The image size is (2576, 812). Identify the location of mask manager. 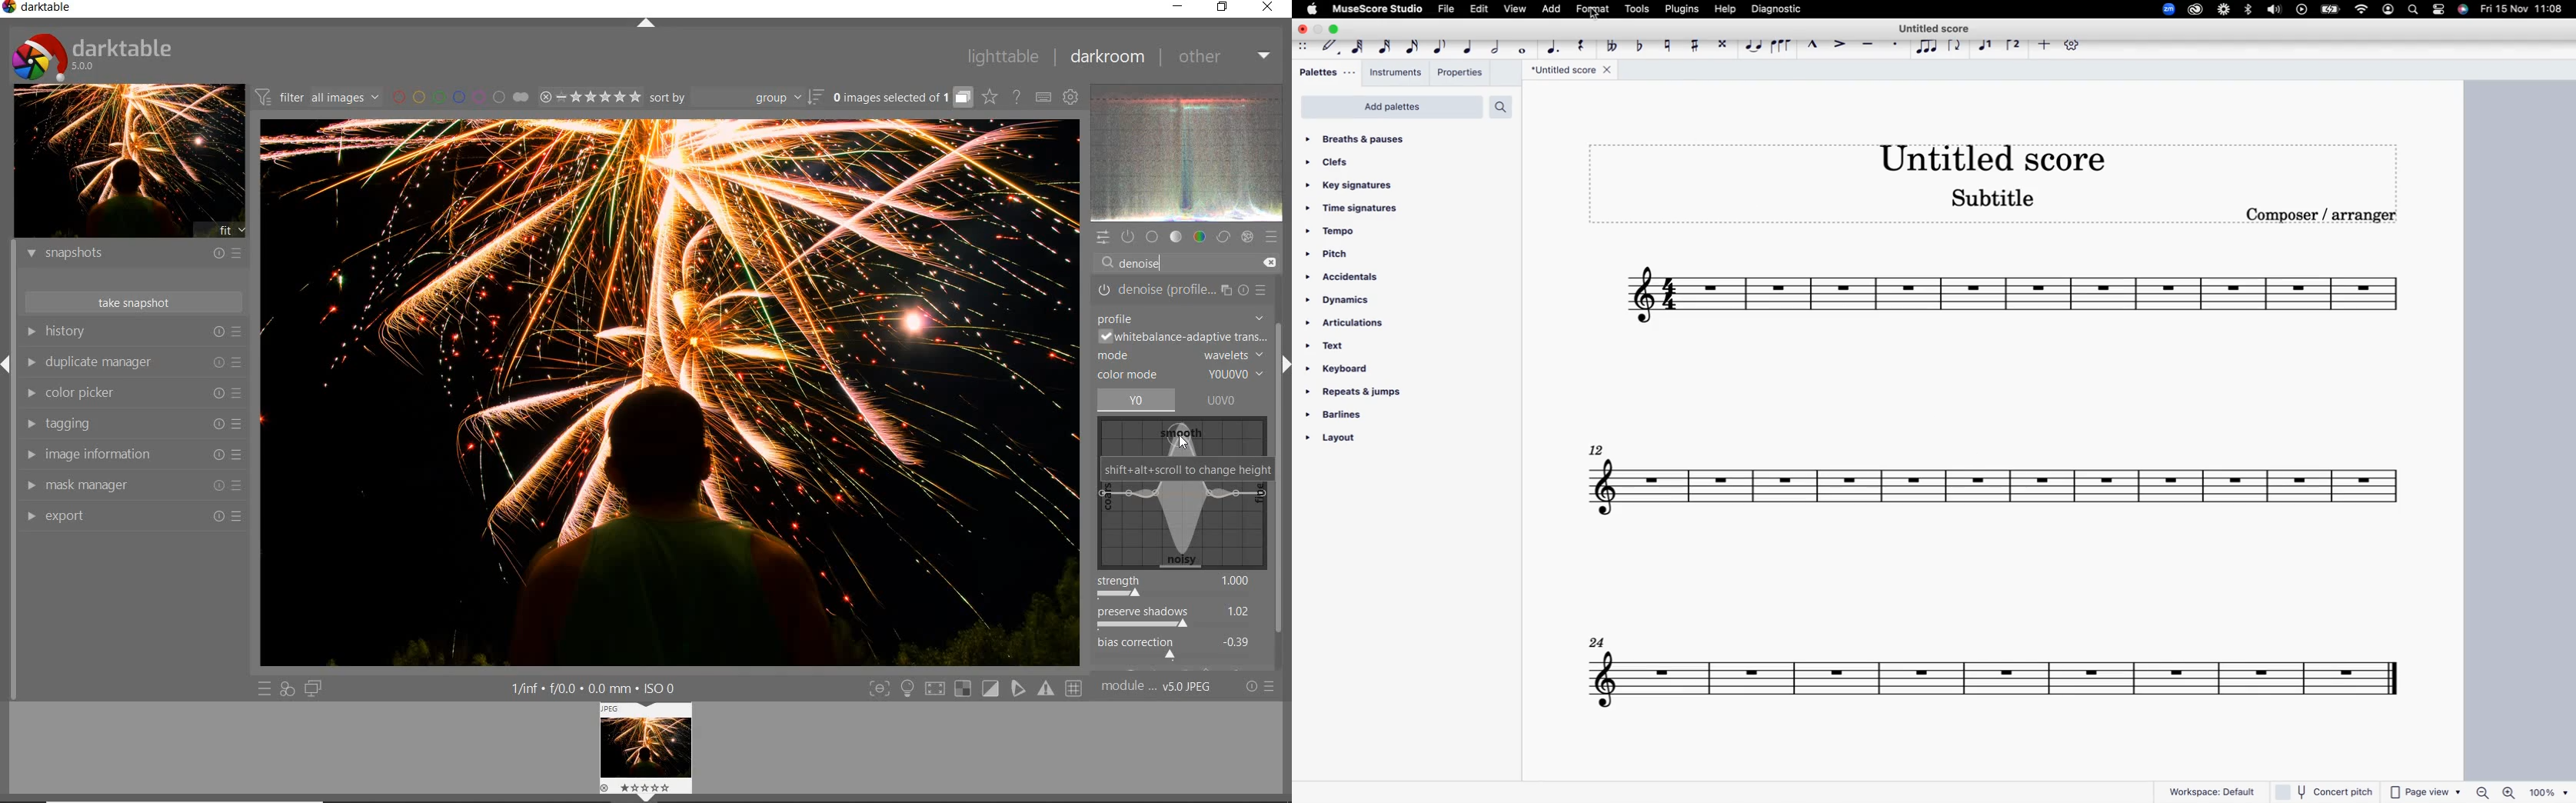
(131, 485).